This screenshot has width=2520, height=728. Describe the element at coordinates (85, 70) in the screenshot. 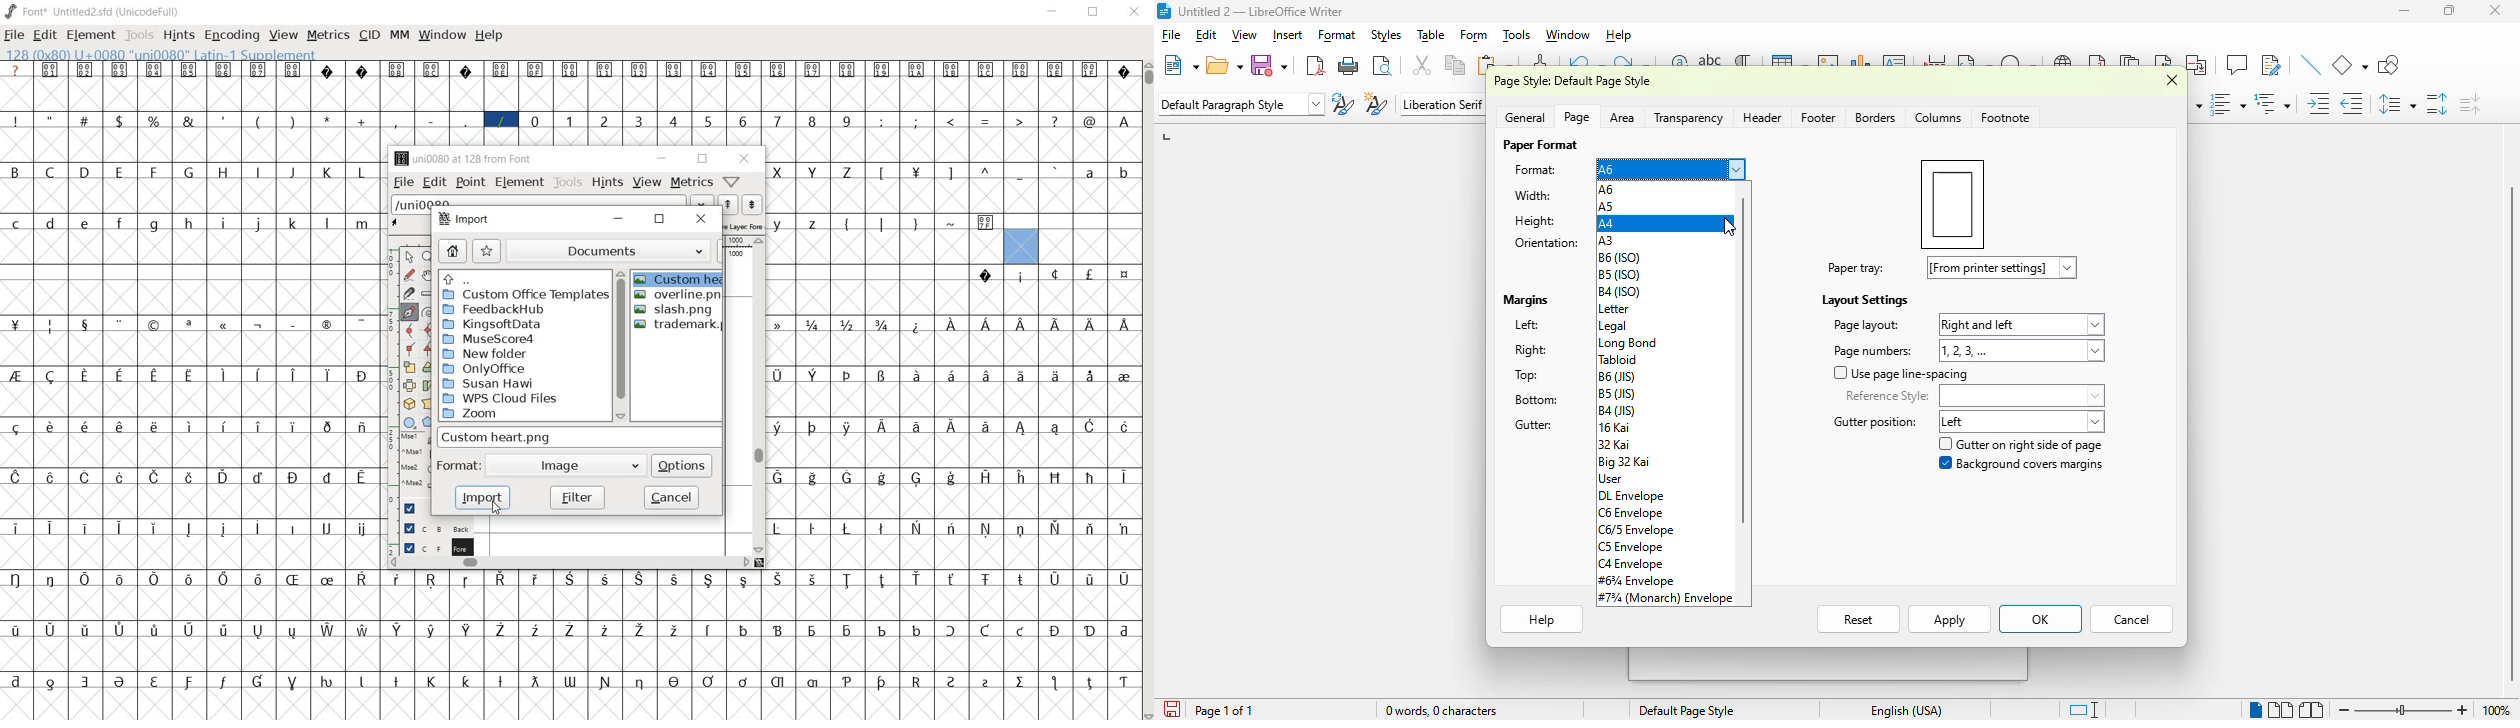

I see `glyph` at that location.